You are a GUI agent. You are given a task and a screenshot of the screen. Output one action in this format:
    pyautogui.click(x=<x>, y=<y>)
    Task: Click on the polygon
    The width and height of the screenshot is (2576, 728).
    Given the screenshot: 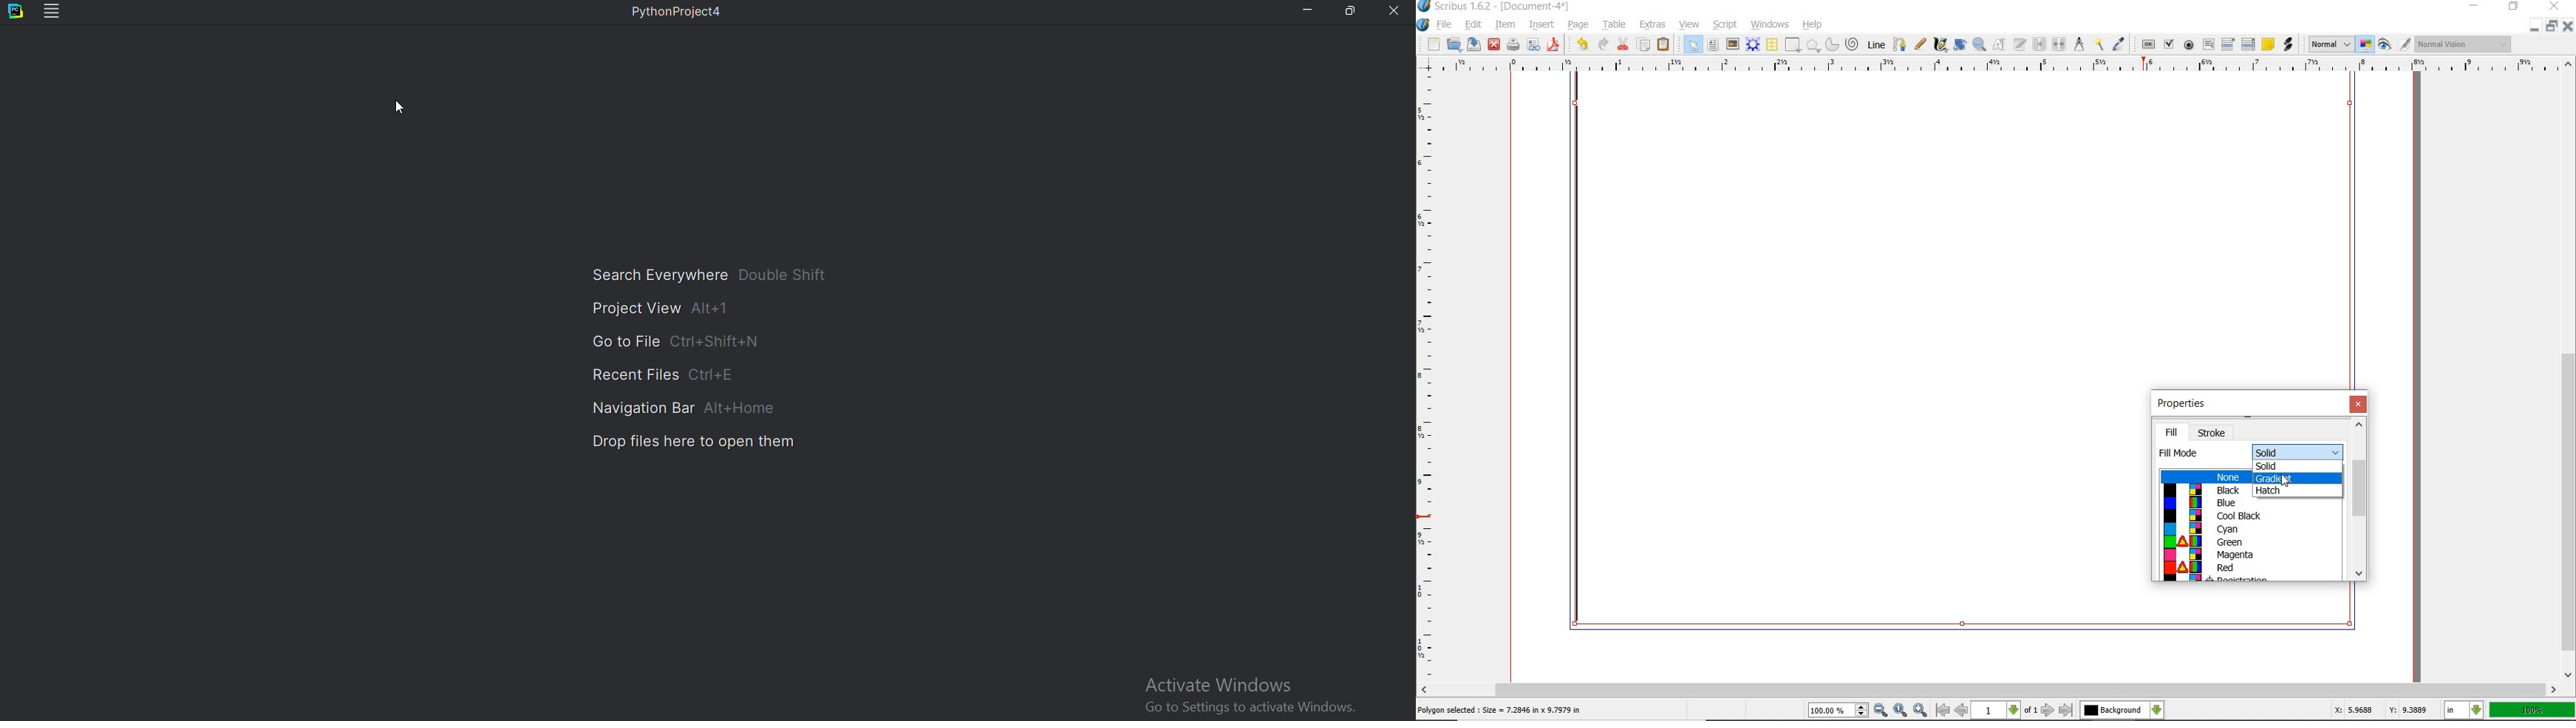 What is the action you would take?
    pyautogui.click(x=1814, y=46)
    